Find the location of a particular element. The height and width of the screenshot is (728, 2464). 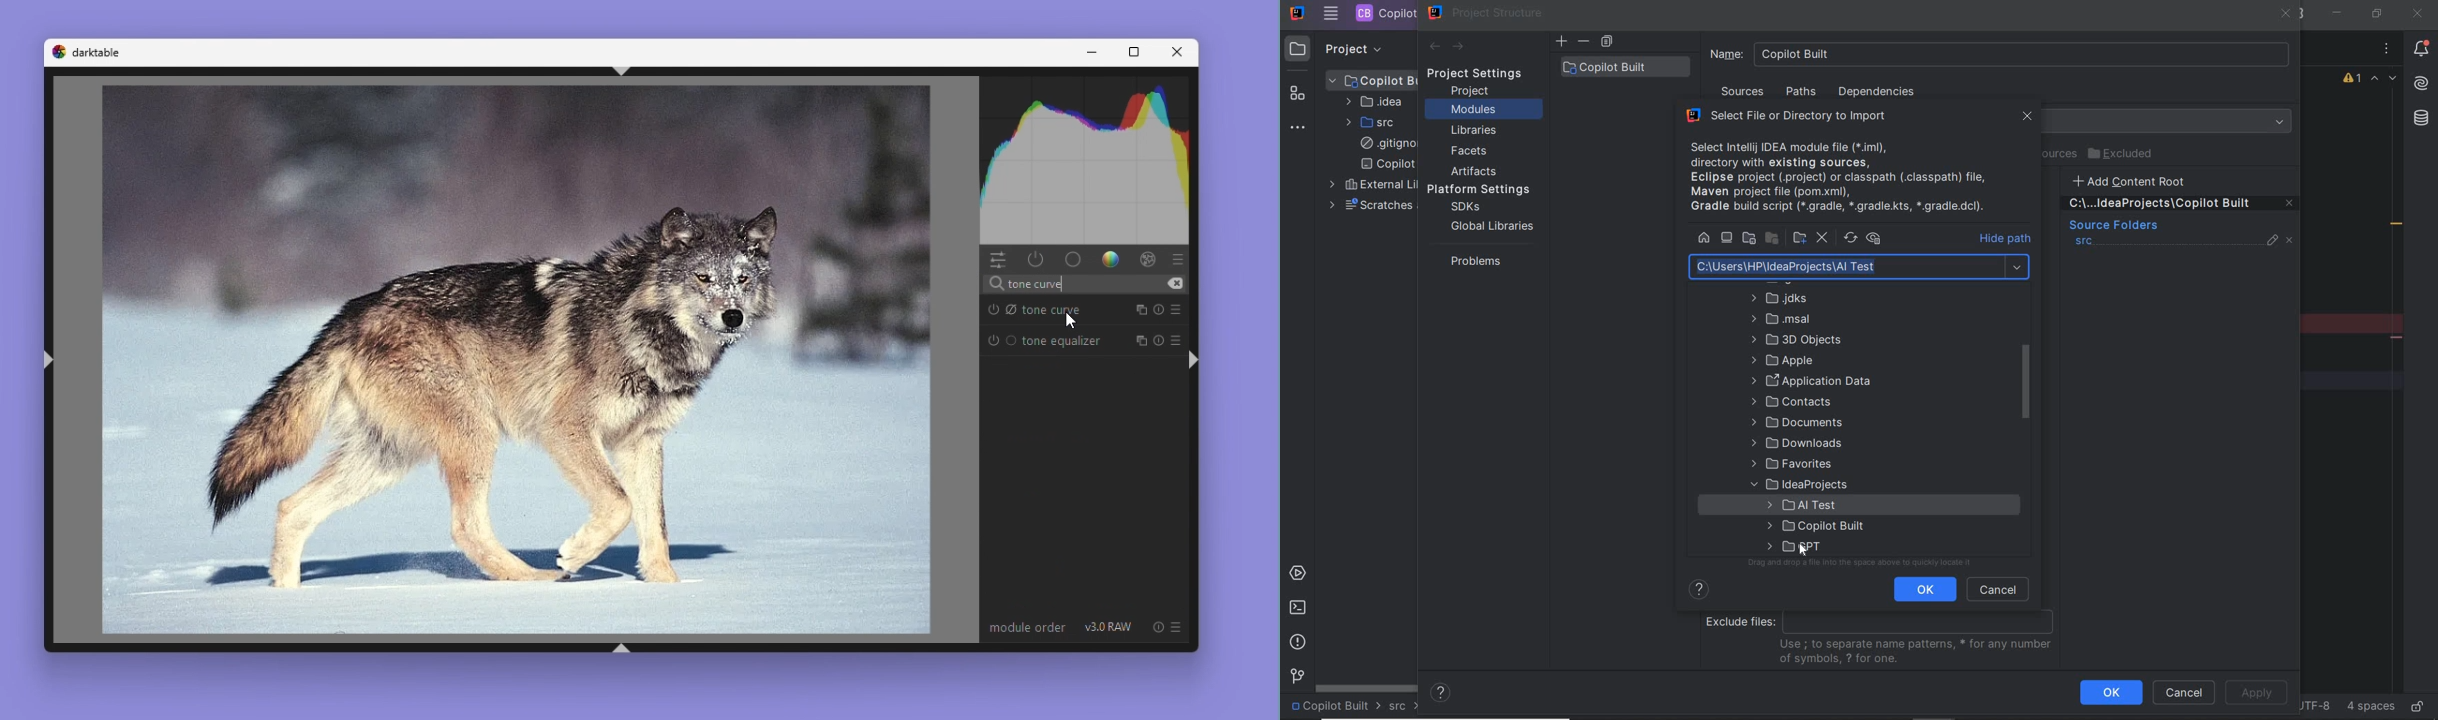

Preset is located at coordinates (1178, 260).